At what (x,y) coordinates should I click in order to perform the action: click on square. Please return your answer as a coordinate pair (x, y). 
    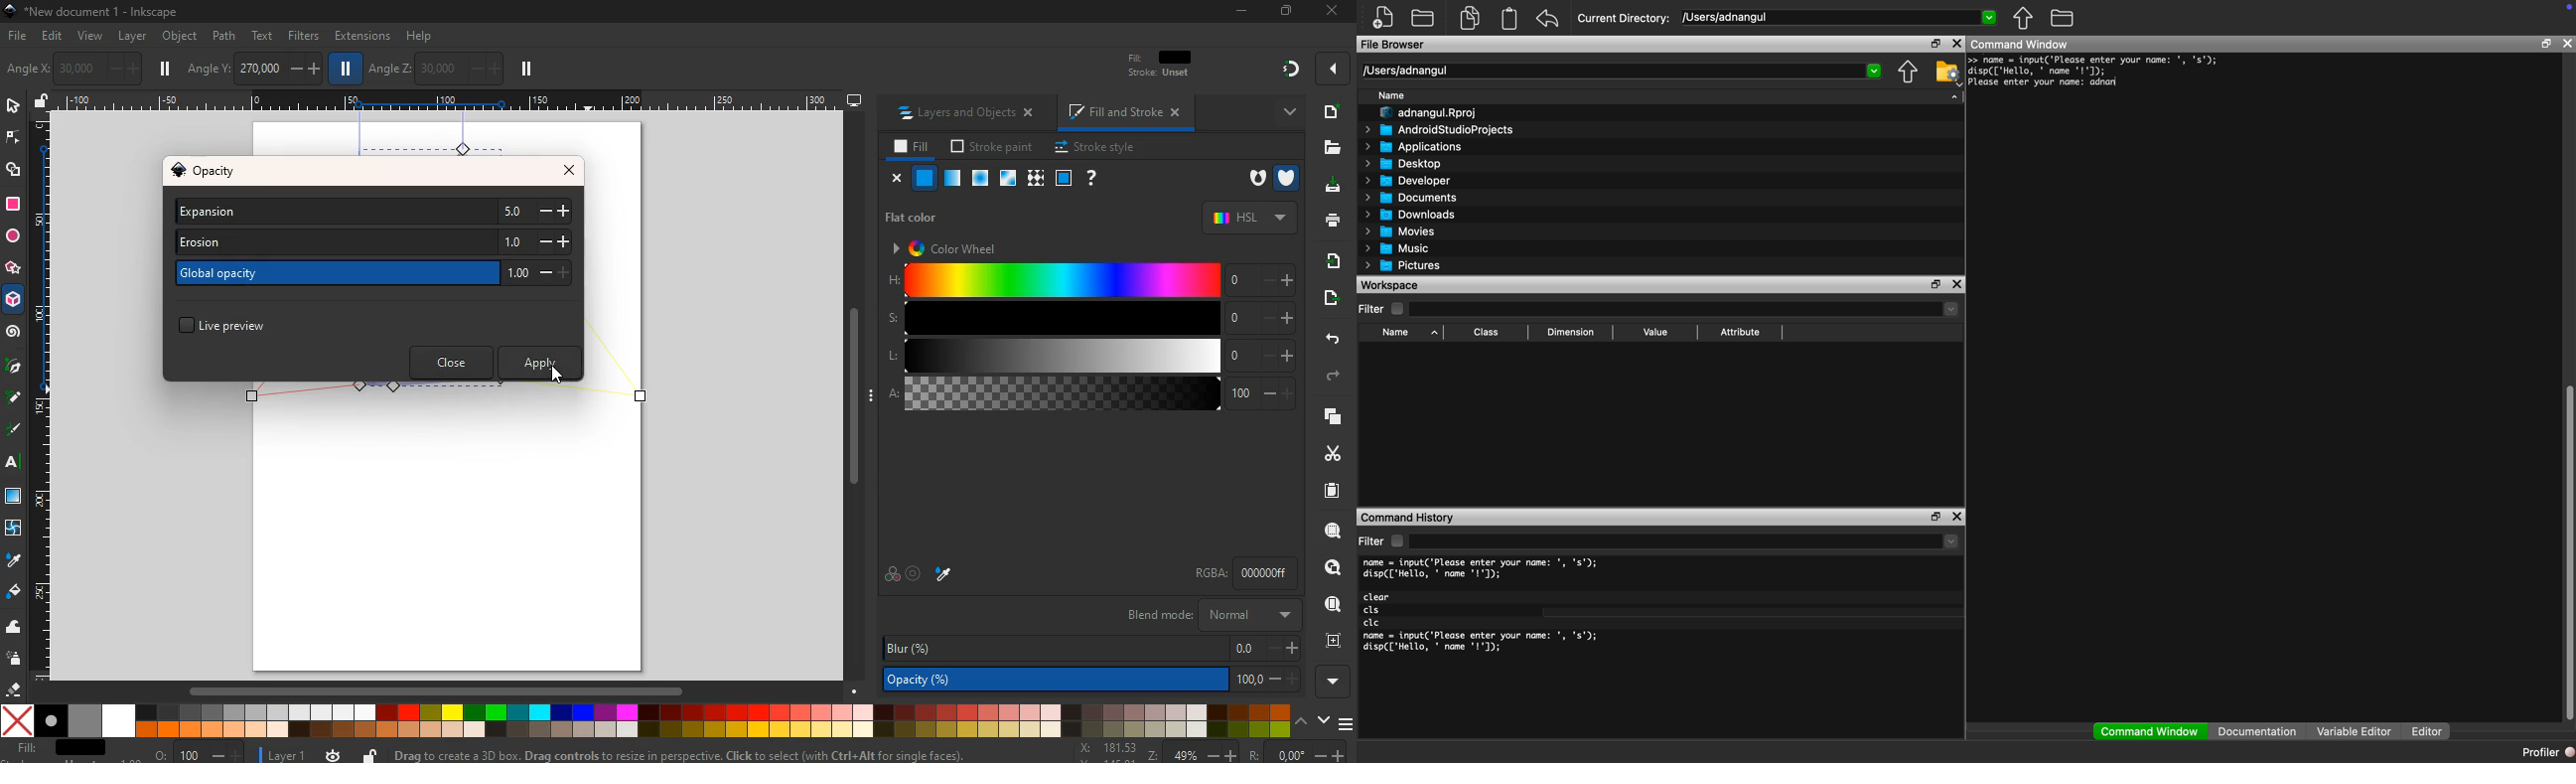
    Looking at the image, I should click on (13, 204).